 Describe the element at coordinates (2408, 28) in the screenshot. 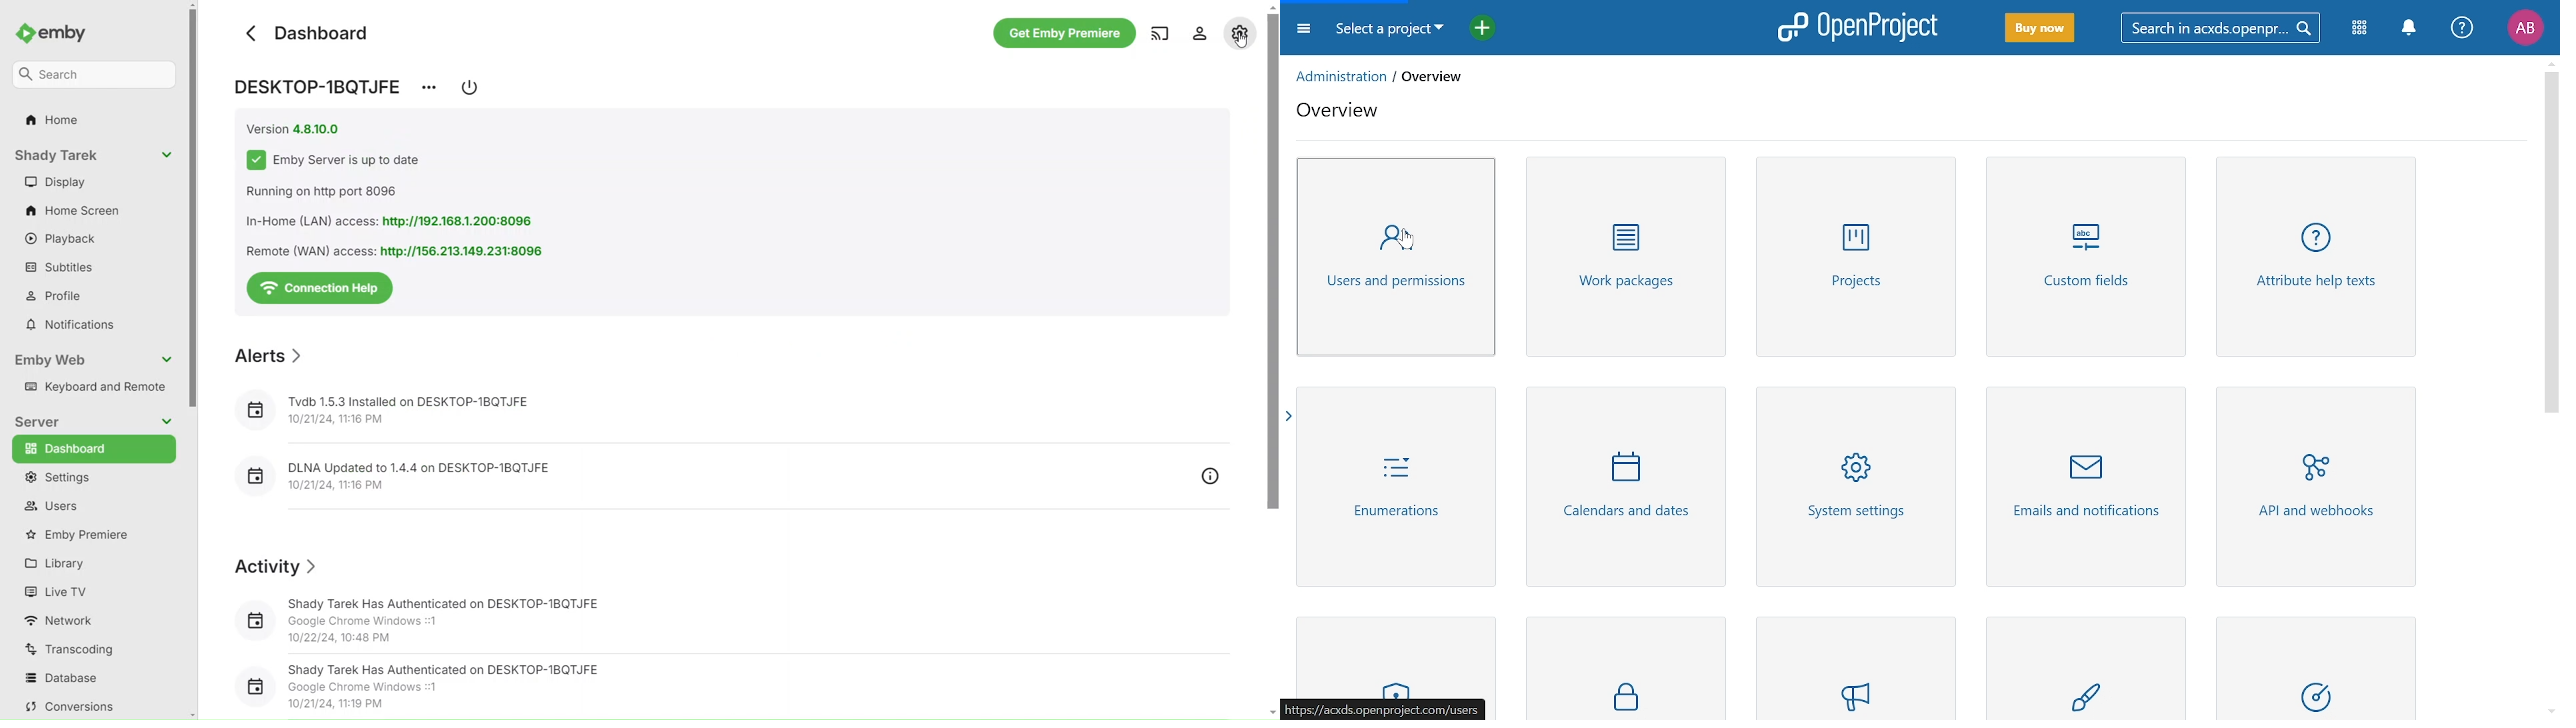

I see `Notification` at that location.